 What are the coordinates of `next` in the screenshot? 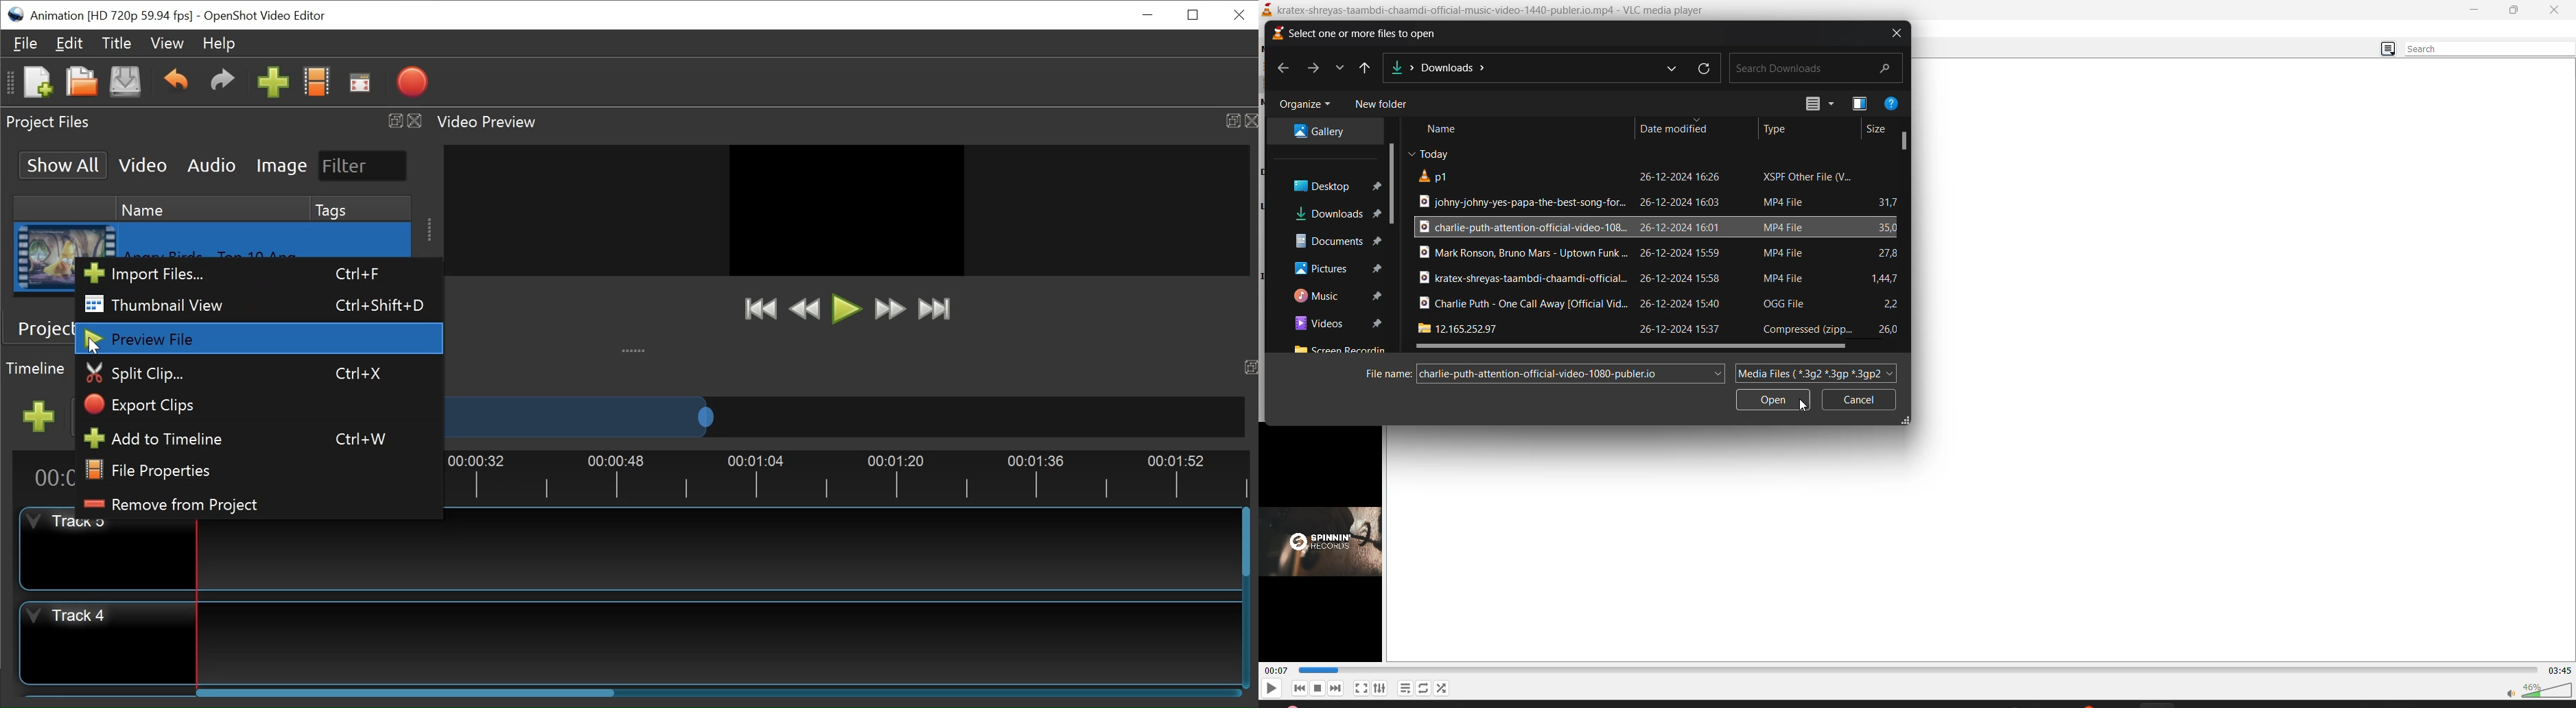 It's located at (1336, 687).